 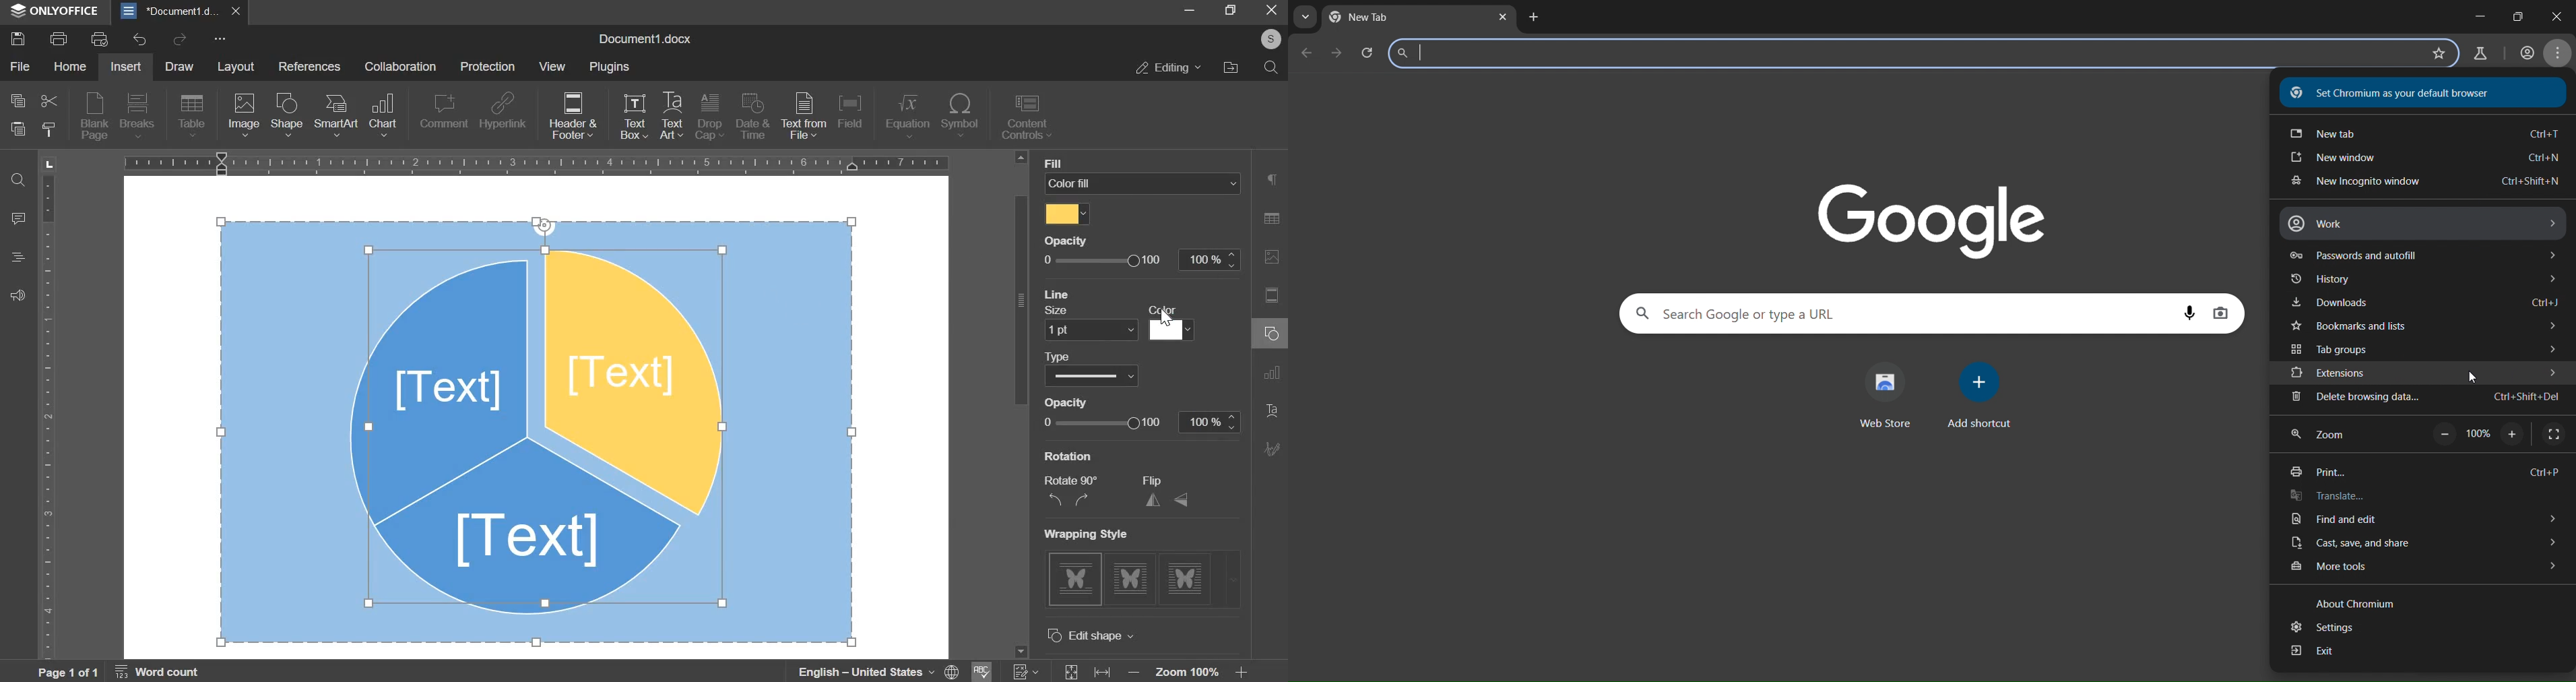 What do you see at coordinates (18, 297) in the screenshot?
I see `Contact support team` at bounding box center [18, 297].